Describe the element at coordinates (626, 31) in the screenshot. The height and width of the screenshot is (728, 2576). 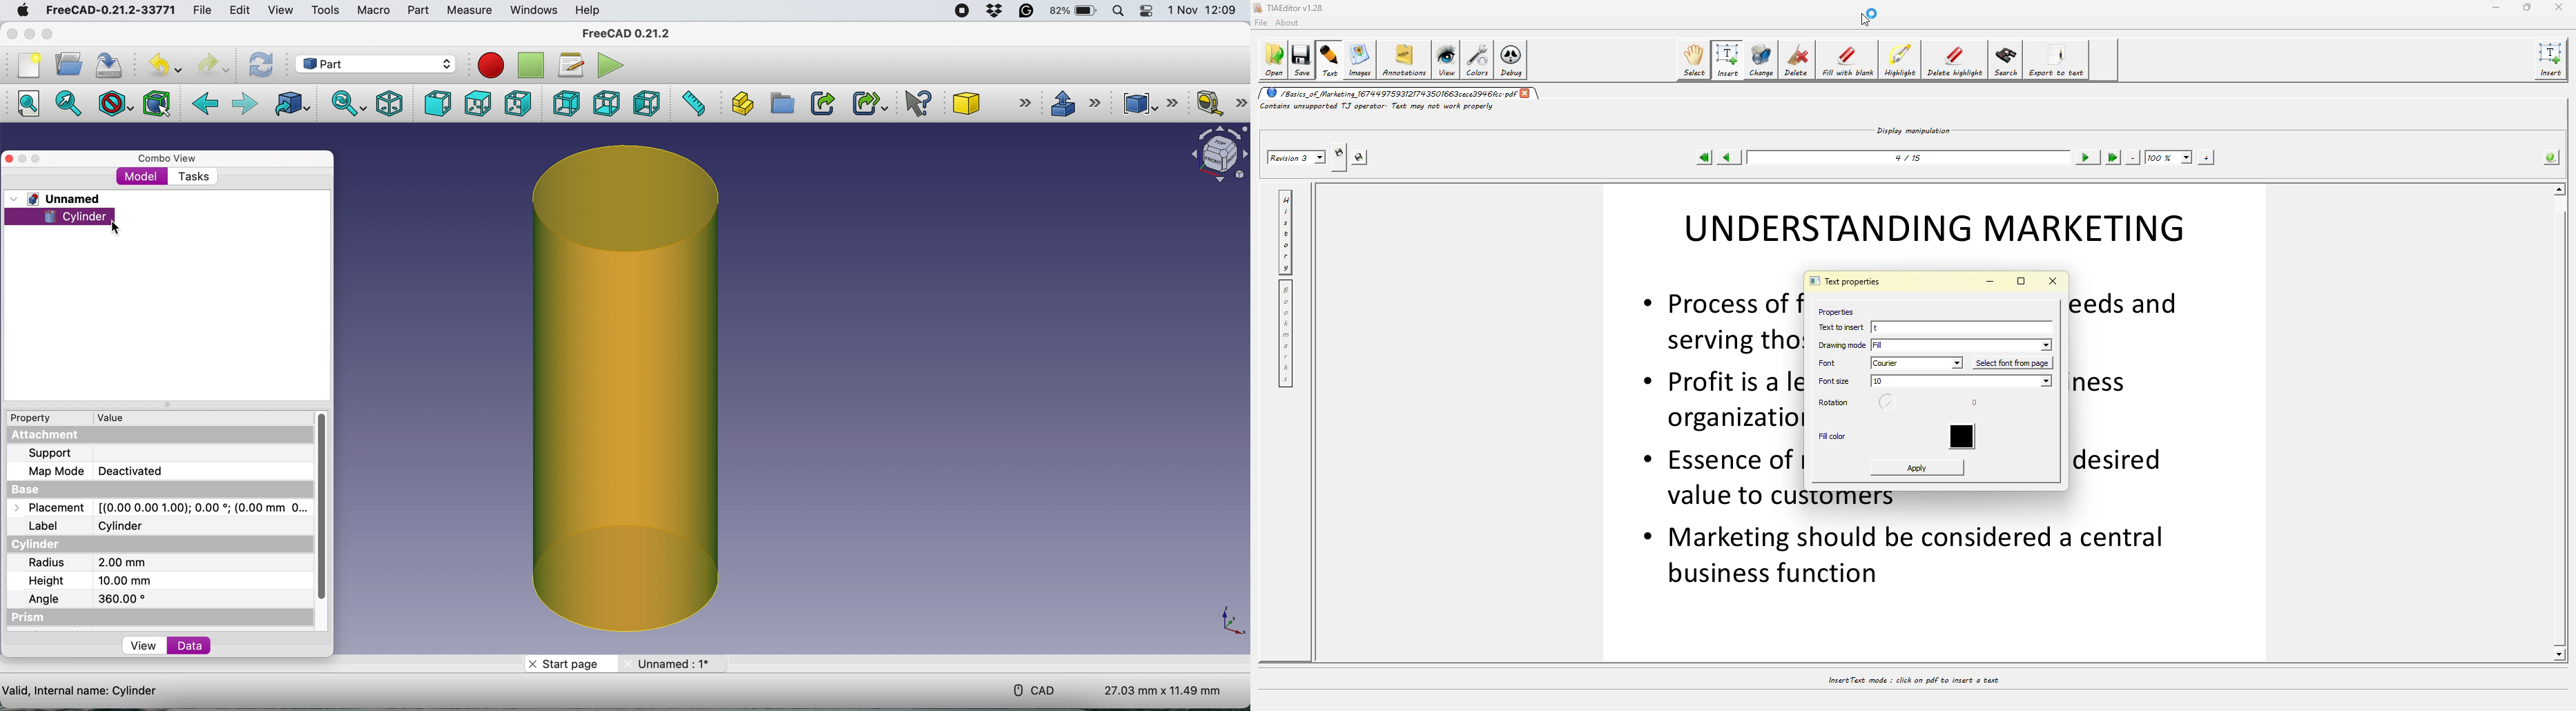
I see `freecad` at that location.